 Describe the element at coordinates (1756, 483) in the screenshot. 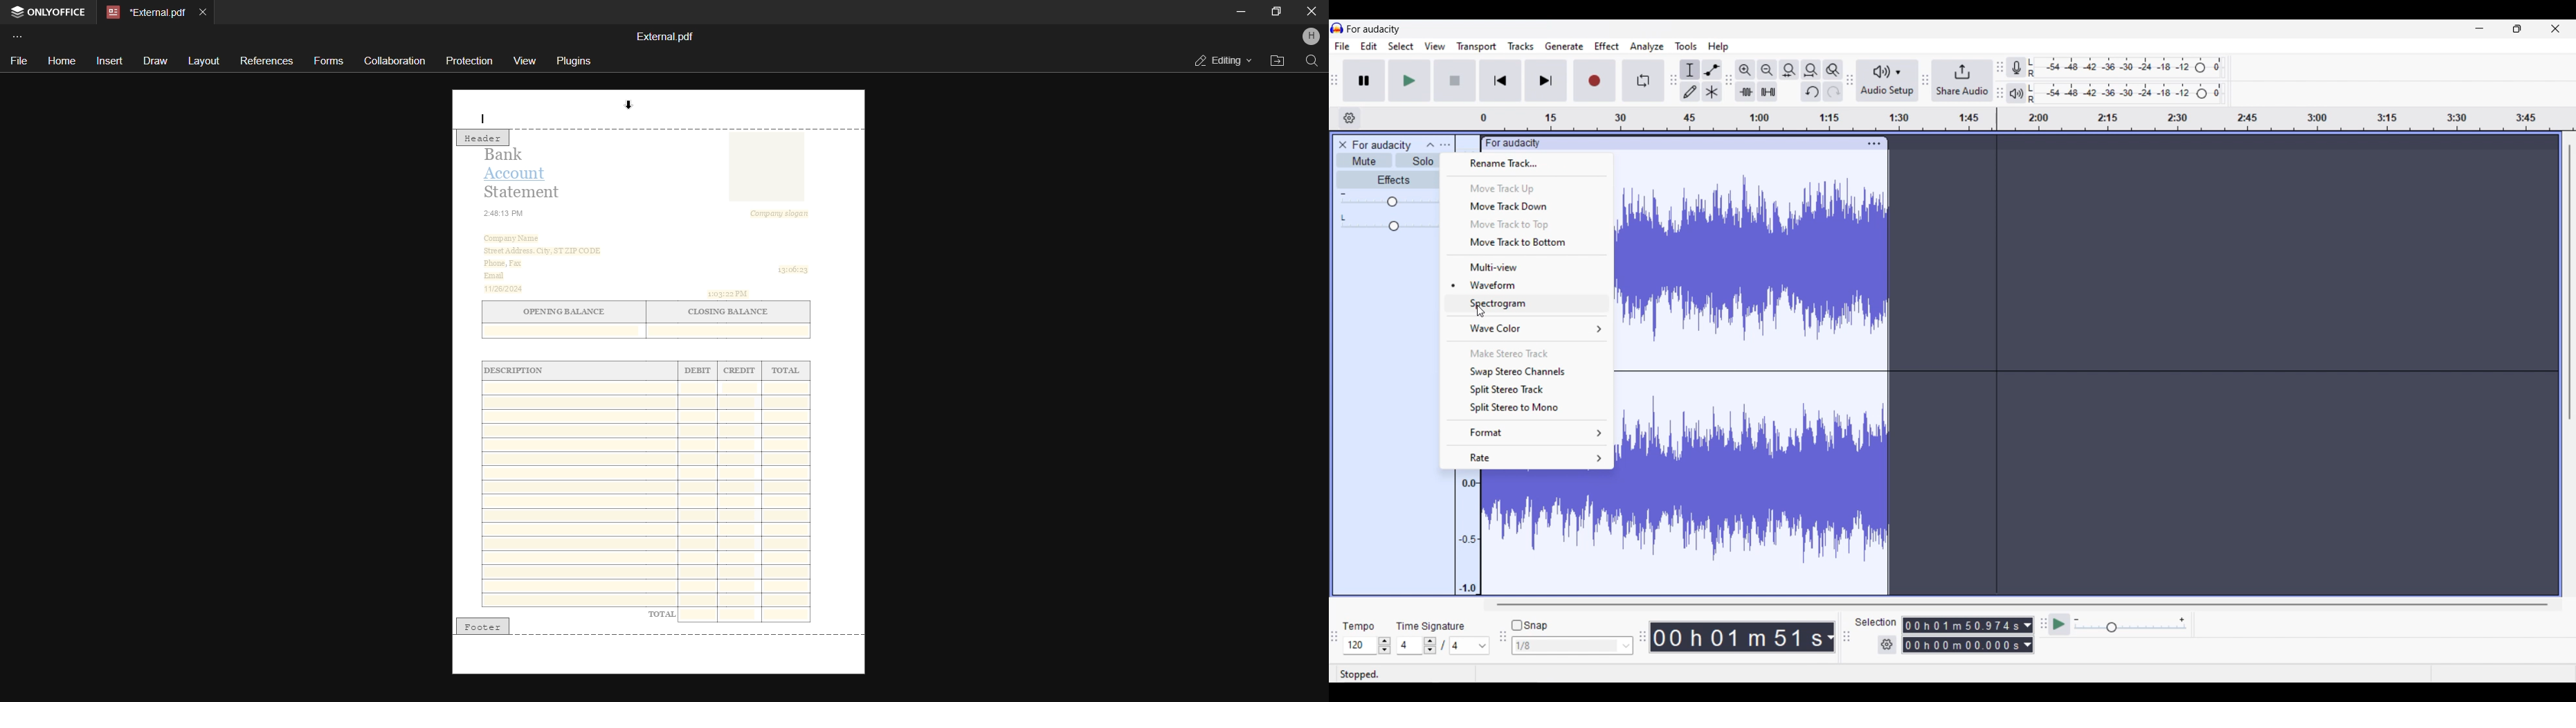

I see `track waveform` at that location.